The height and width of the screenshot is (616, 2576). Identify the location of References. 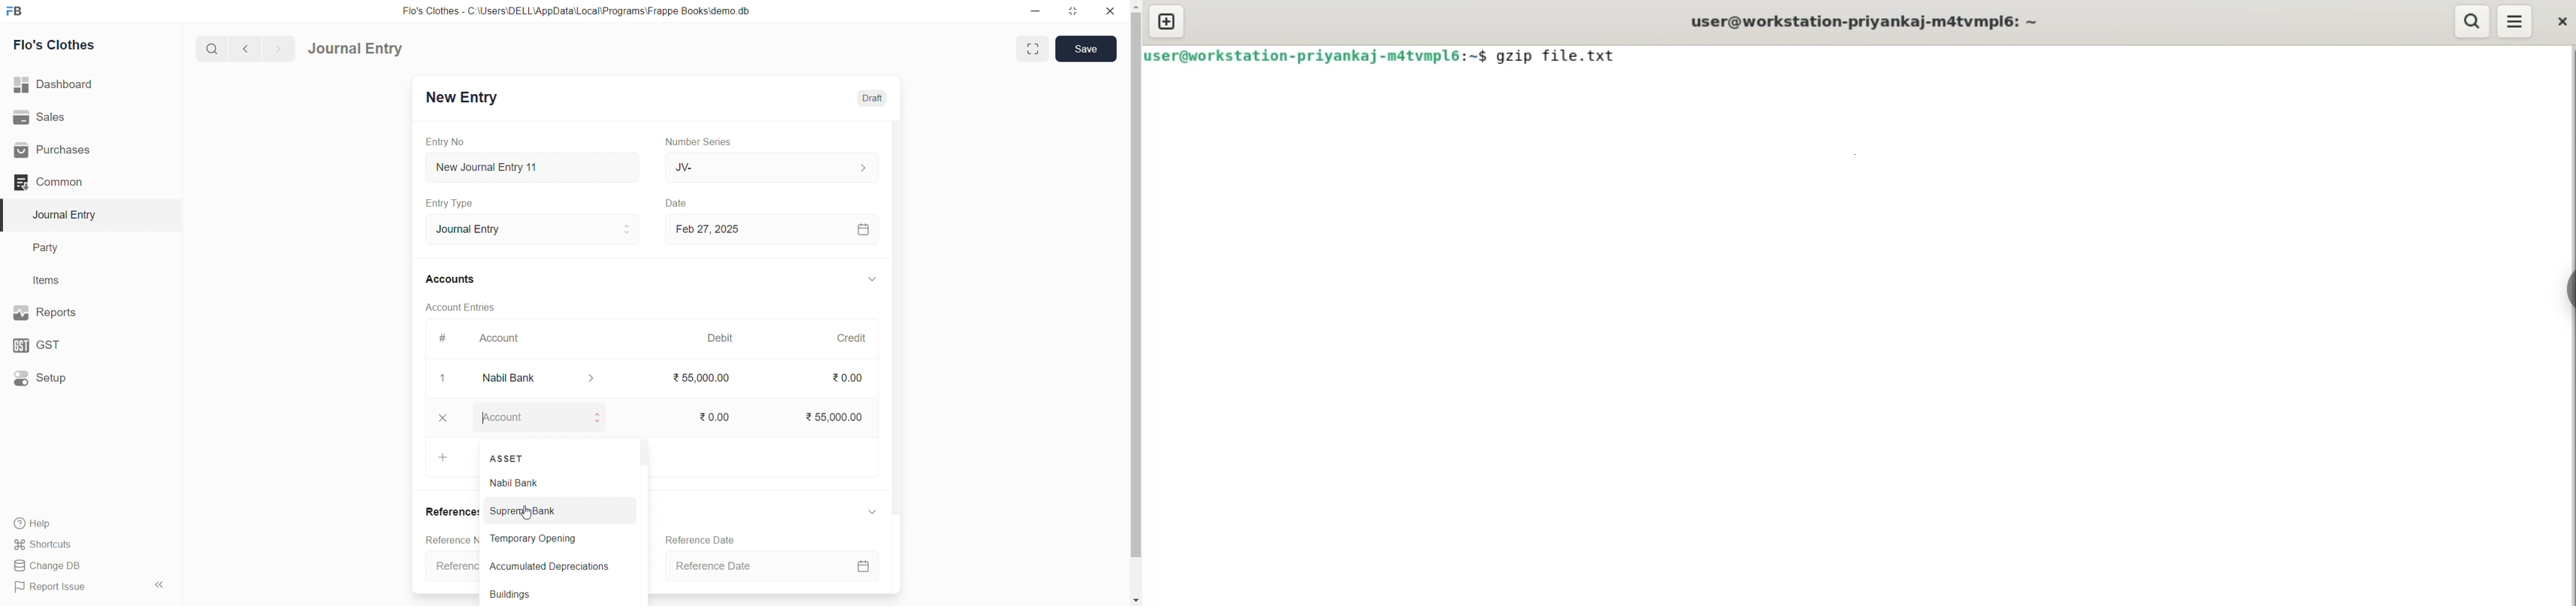
(453, 510).